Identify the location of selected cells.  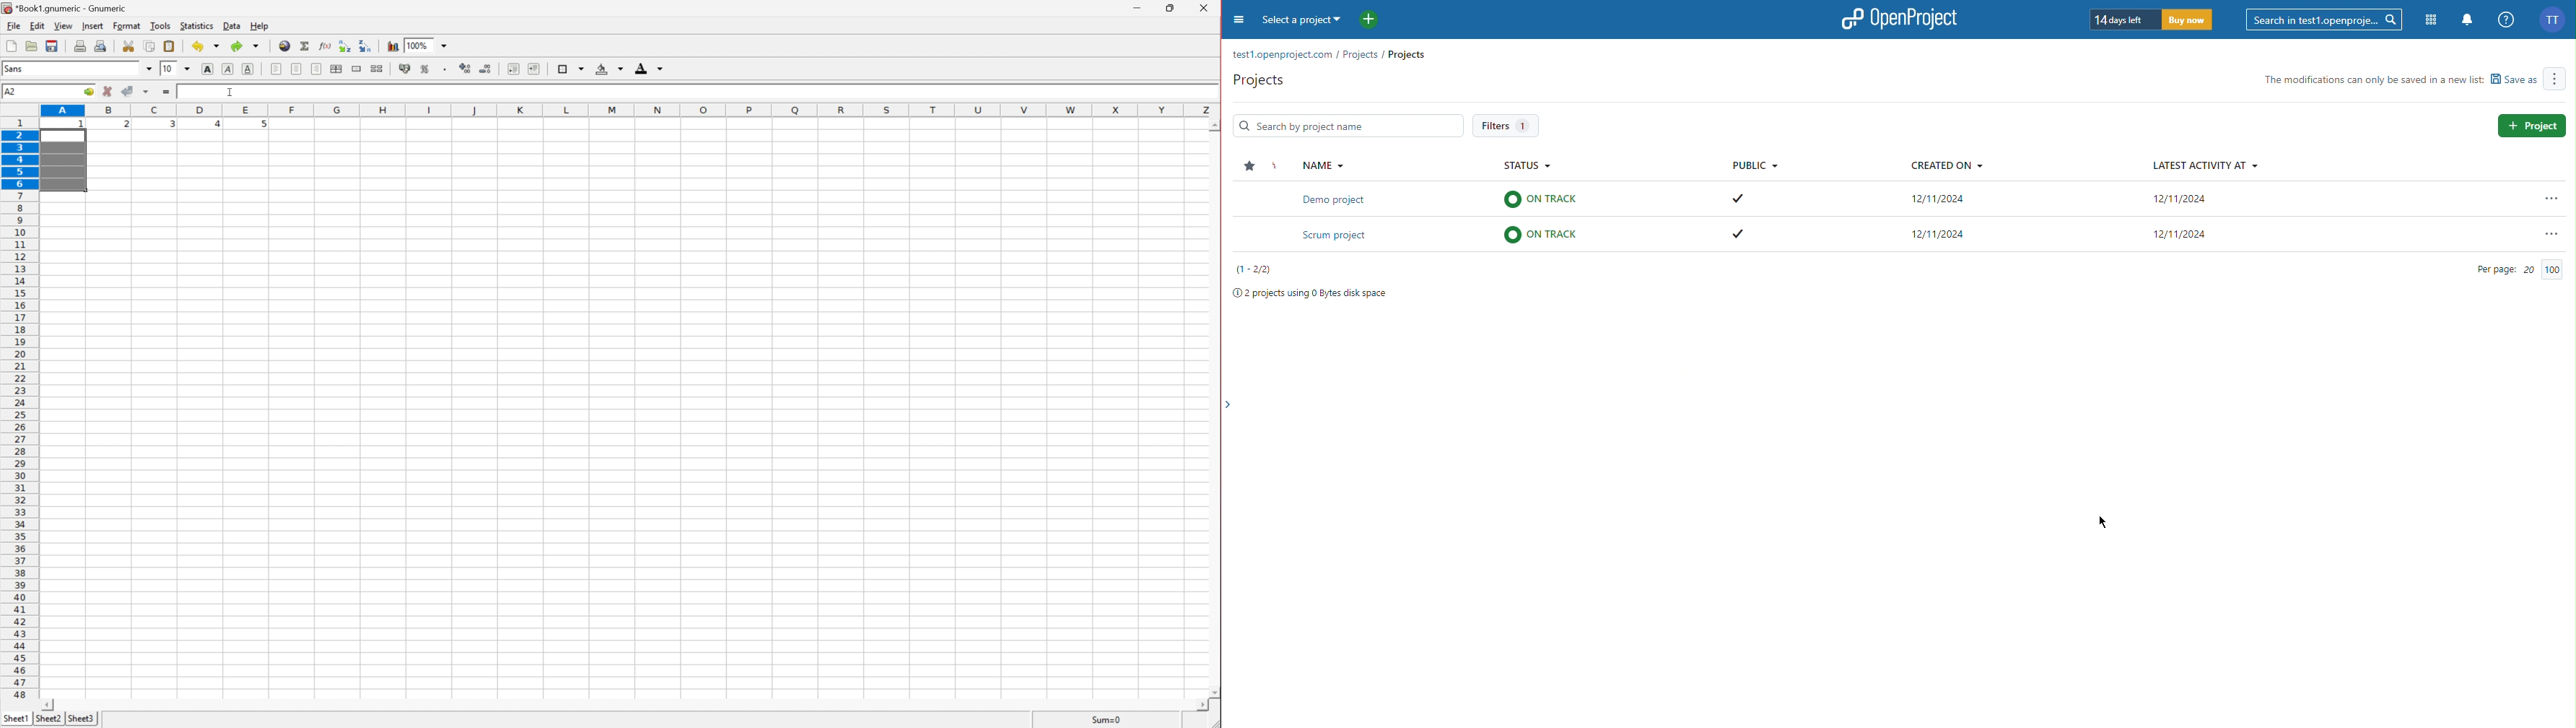
(64, 162).